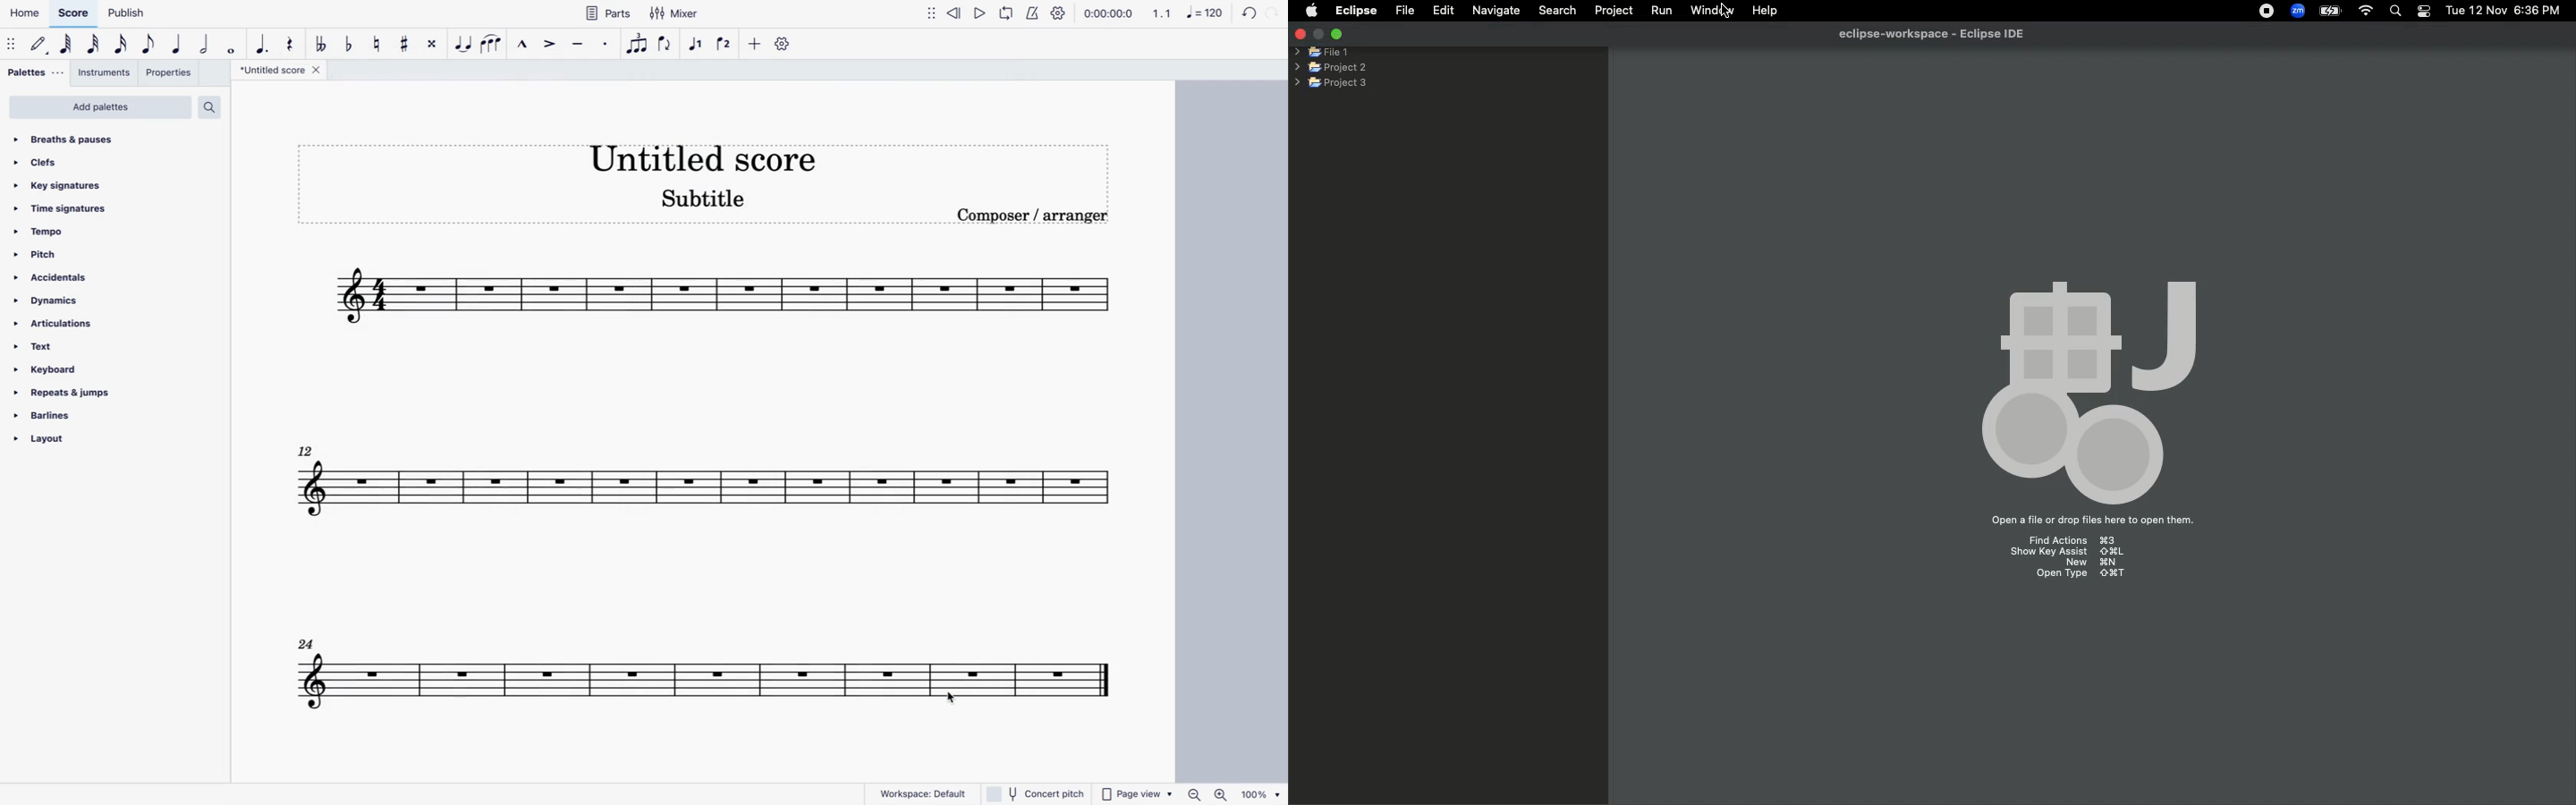  What do you see at coordinates (718, 675) in the screenshot?
I see `score` at bounding box center [718, 675].